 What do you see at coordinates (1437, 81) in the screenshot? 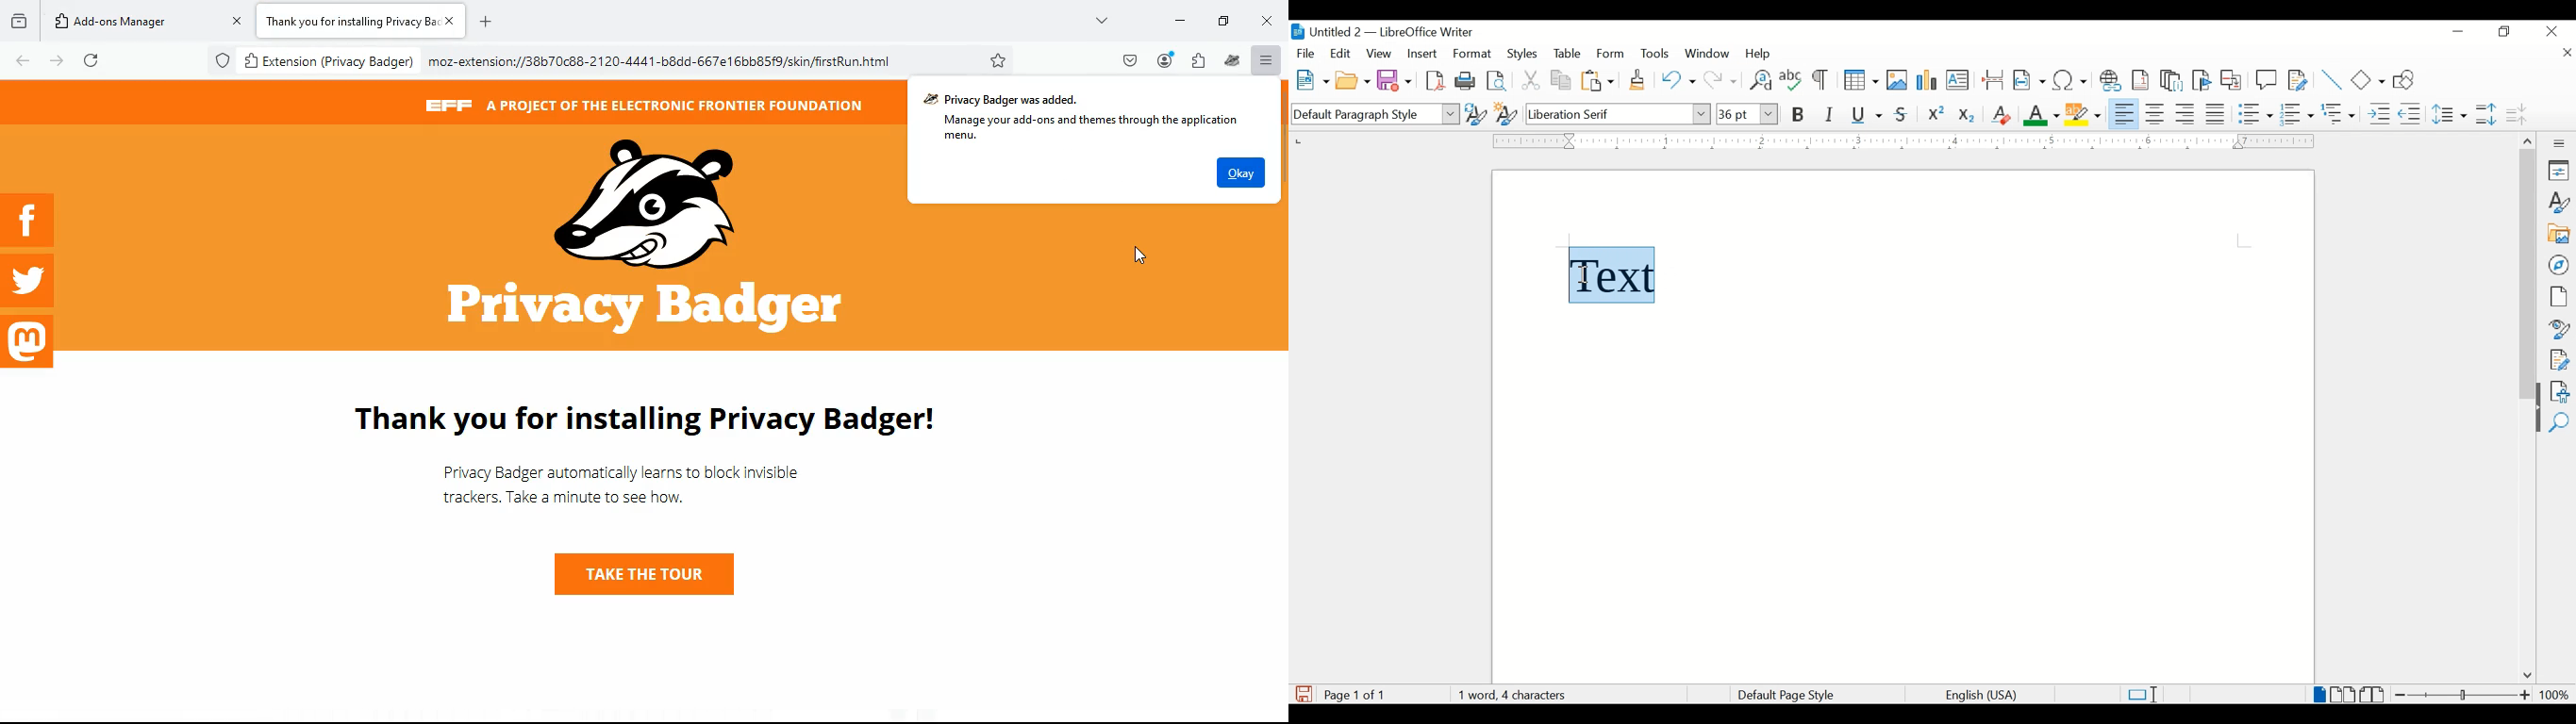
I see `export directly as pdf` at bounding box center [1437, 81].